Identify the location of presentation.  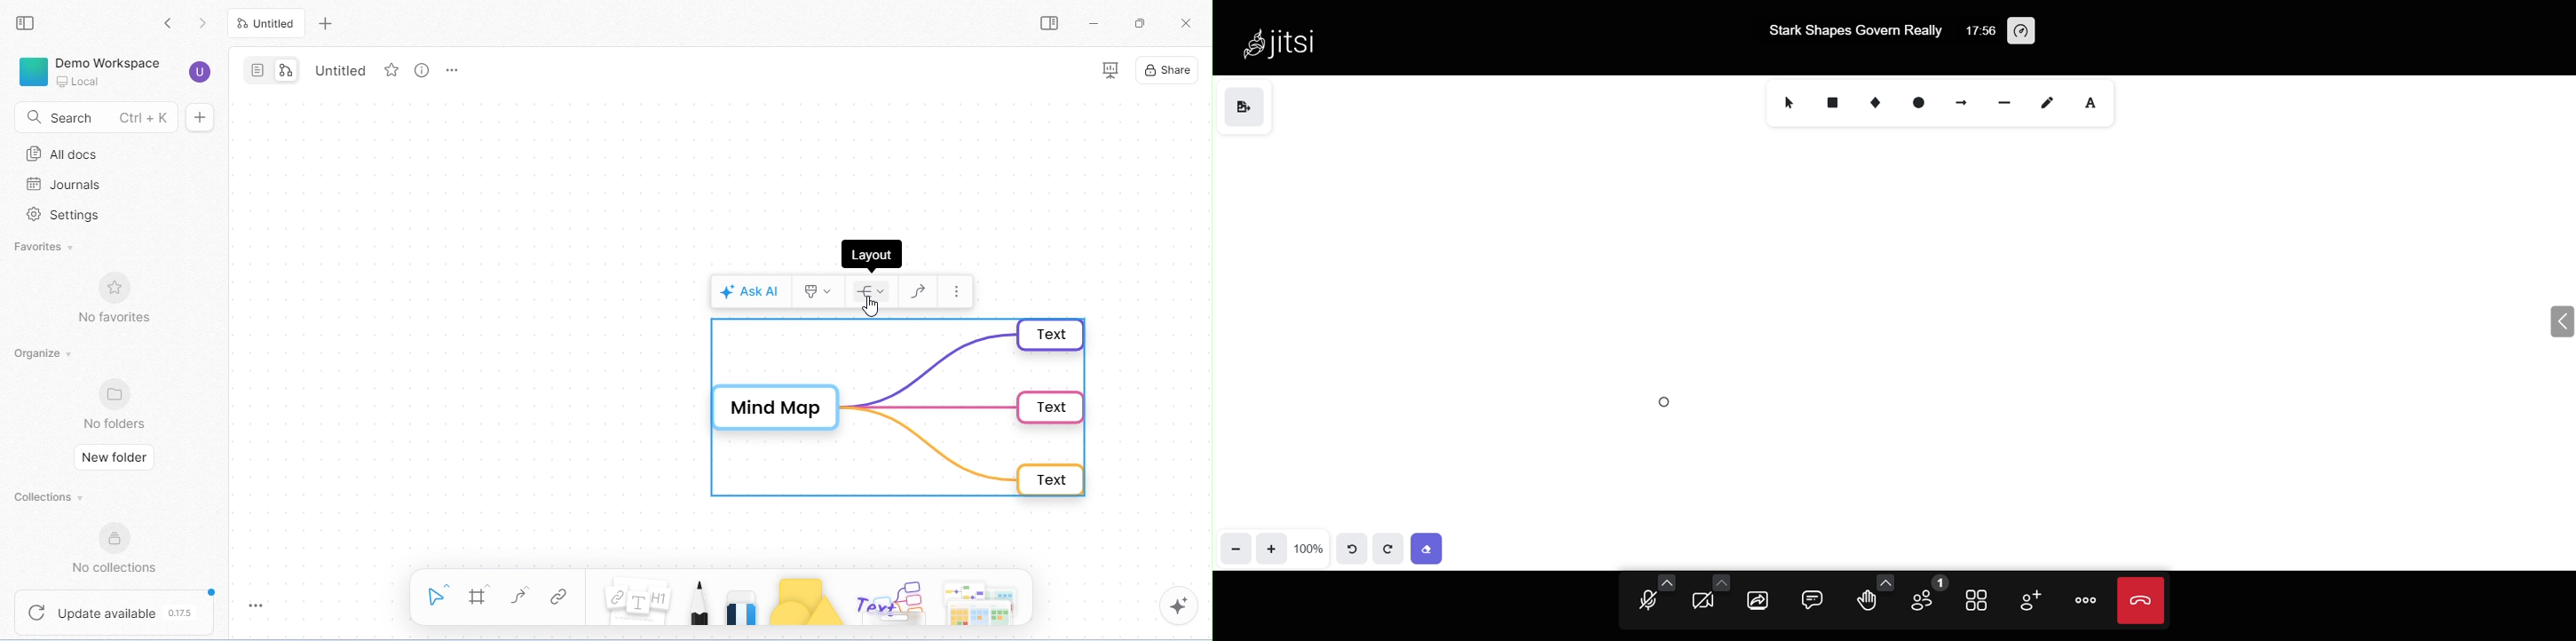
(1106, 70).